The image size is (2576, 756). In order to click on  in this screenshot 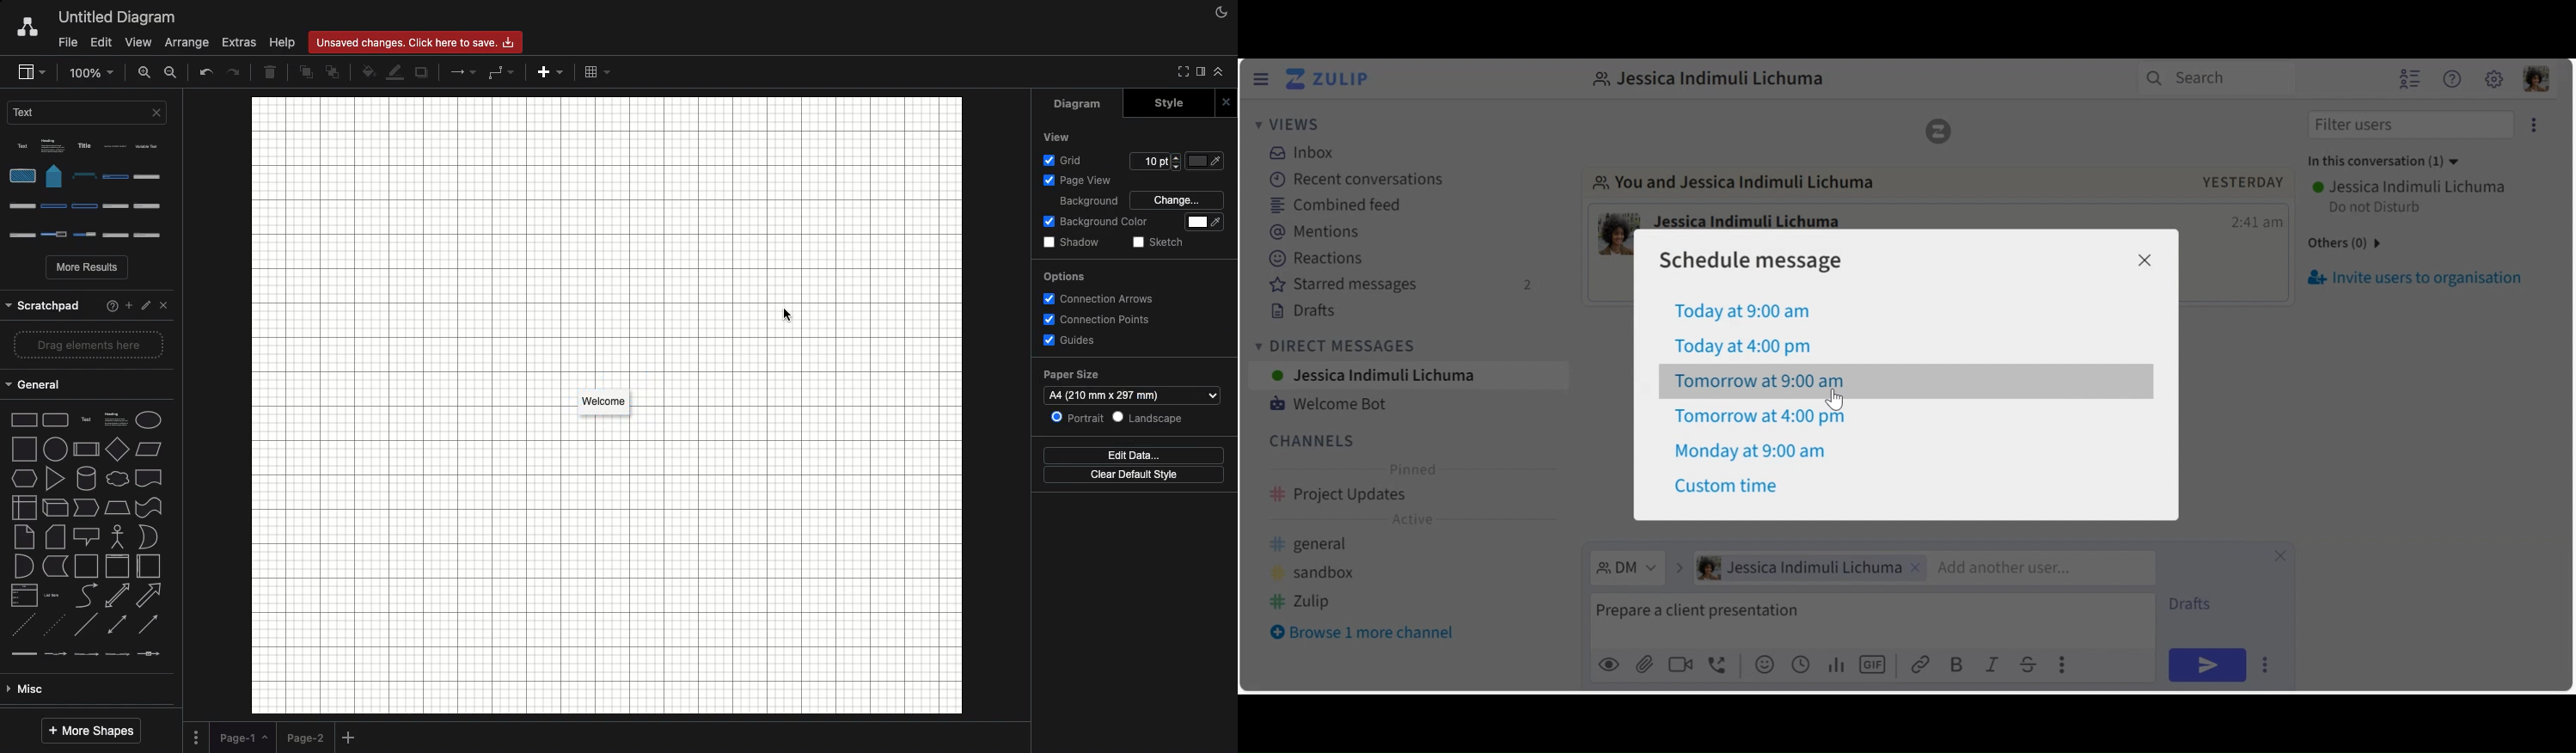, I will do `click(1162, 419)`.